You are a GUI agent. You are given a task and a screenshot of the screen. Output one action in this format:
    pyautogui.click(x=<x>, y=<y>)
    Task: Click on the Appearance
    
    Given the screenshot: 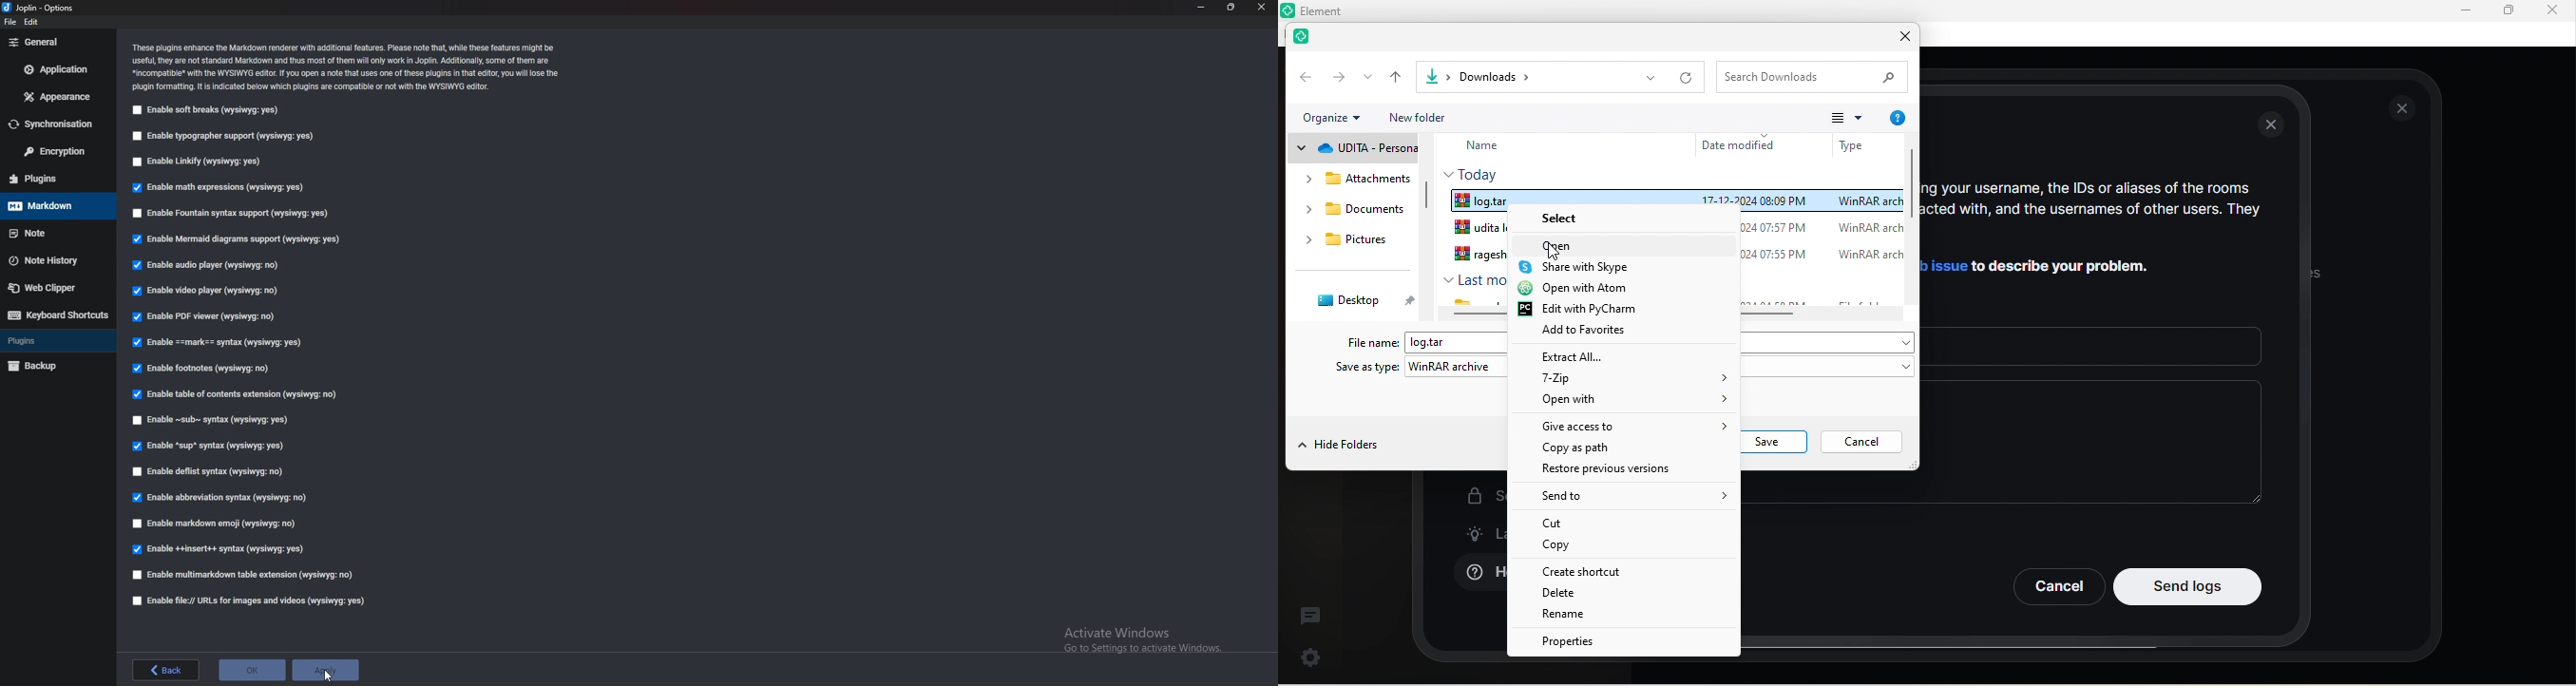 What is the action you would take?
    pyautogui.click(x=59, y=97)
    